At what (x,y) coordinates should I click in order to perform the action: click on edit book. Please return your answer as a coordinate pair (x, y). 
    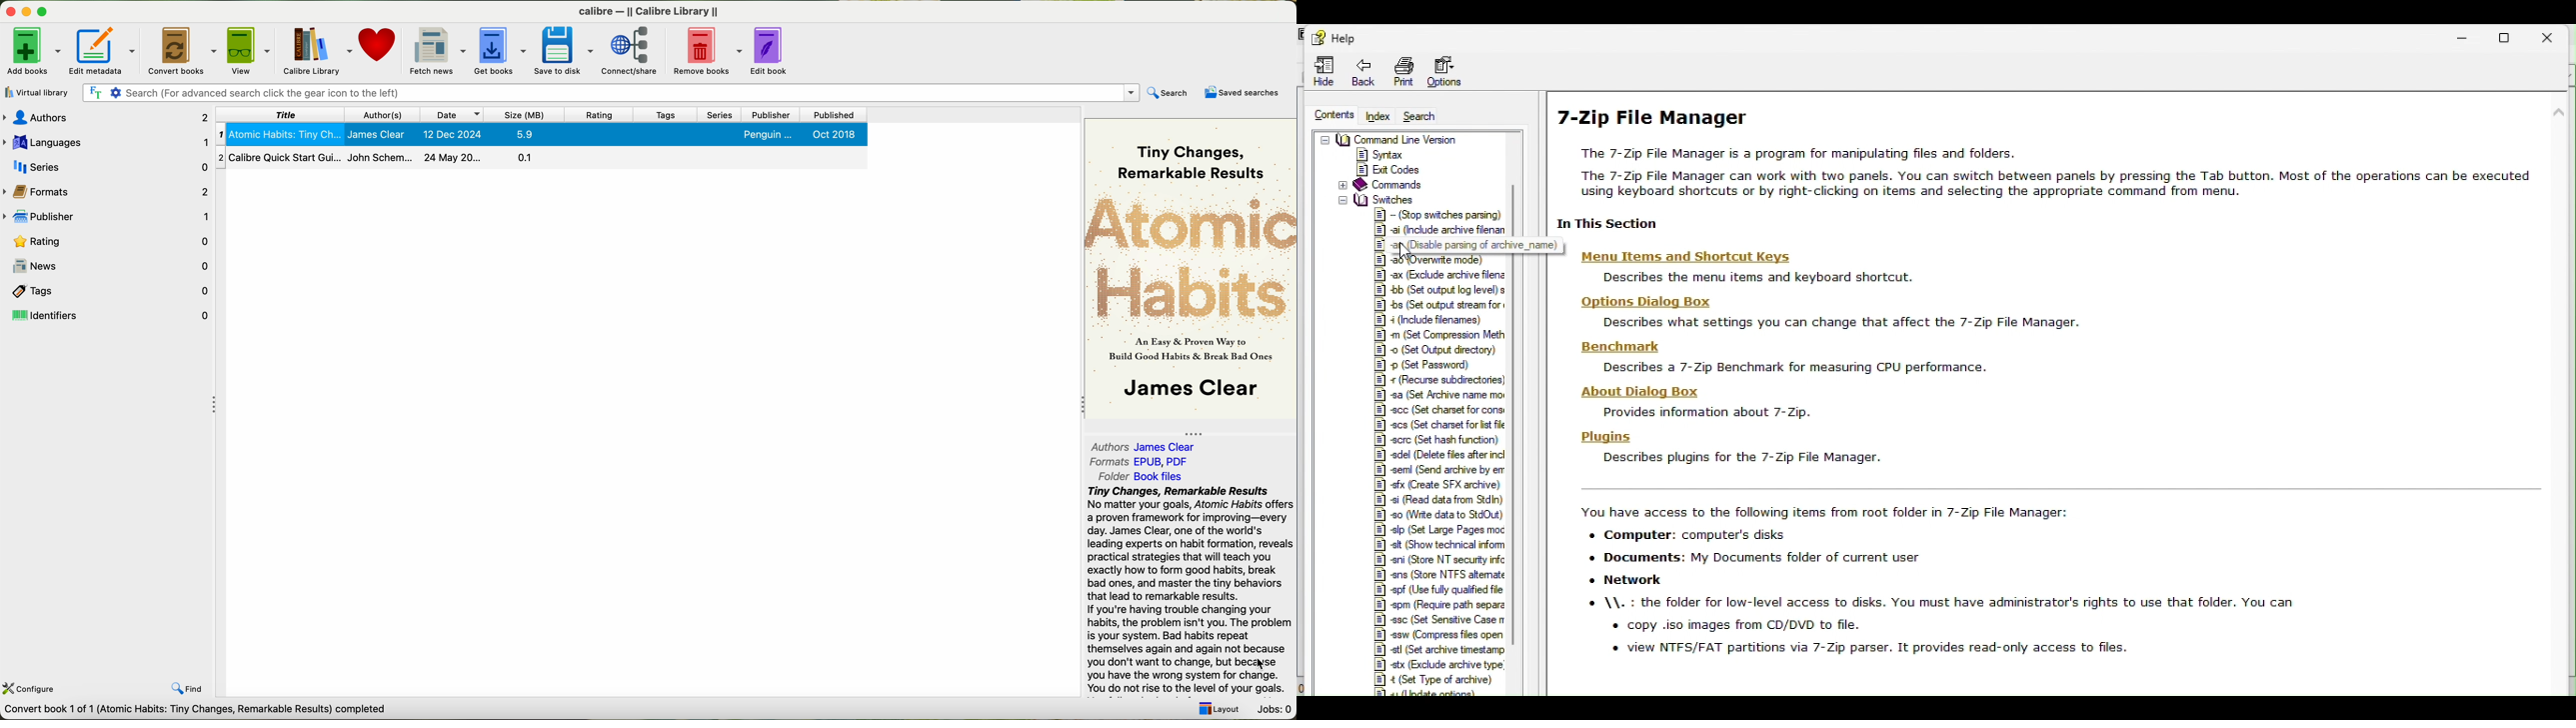
    Looking at the image, I should click on (773, 51).